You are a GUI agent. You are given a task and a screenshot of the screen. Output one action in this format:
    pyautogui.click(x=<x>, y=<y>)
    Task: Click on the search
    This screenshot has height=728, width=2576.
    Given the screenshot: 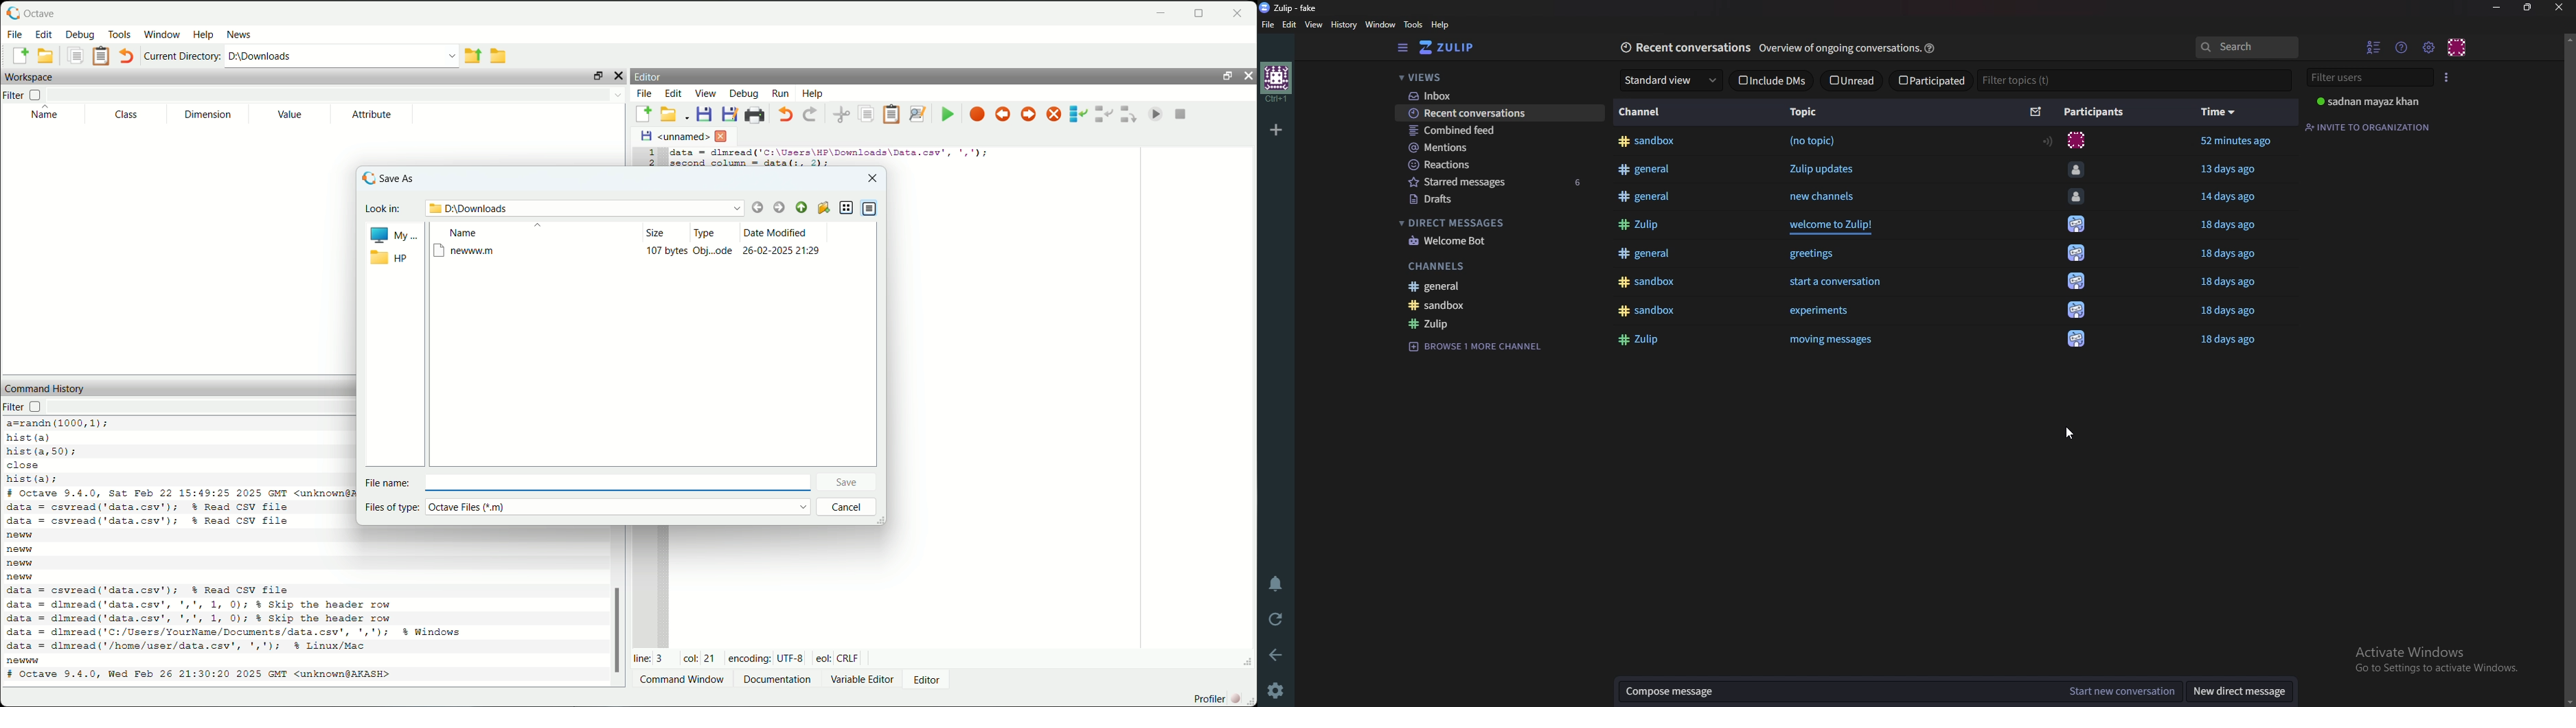 What is the action you would take?
    pyautogui.click(x=2246, y=47)
    